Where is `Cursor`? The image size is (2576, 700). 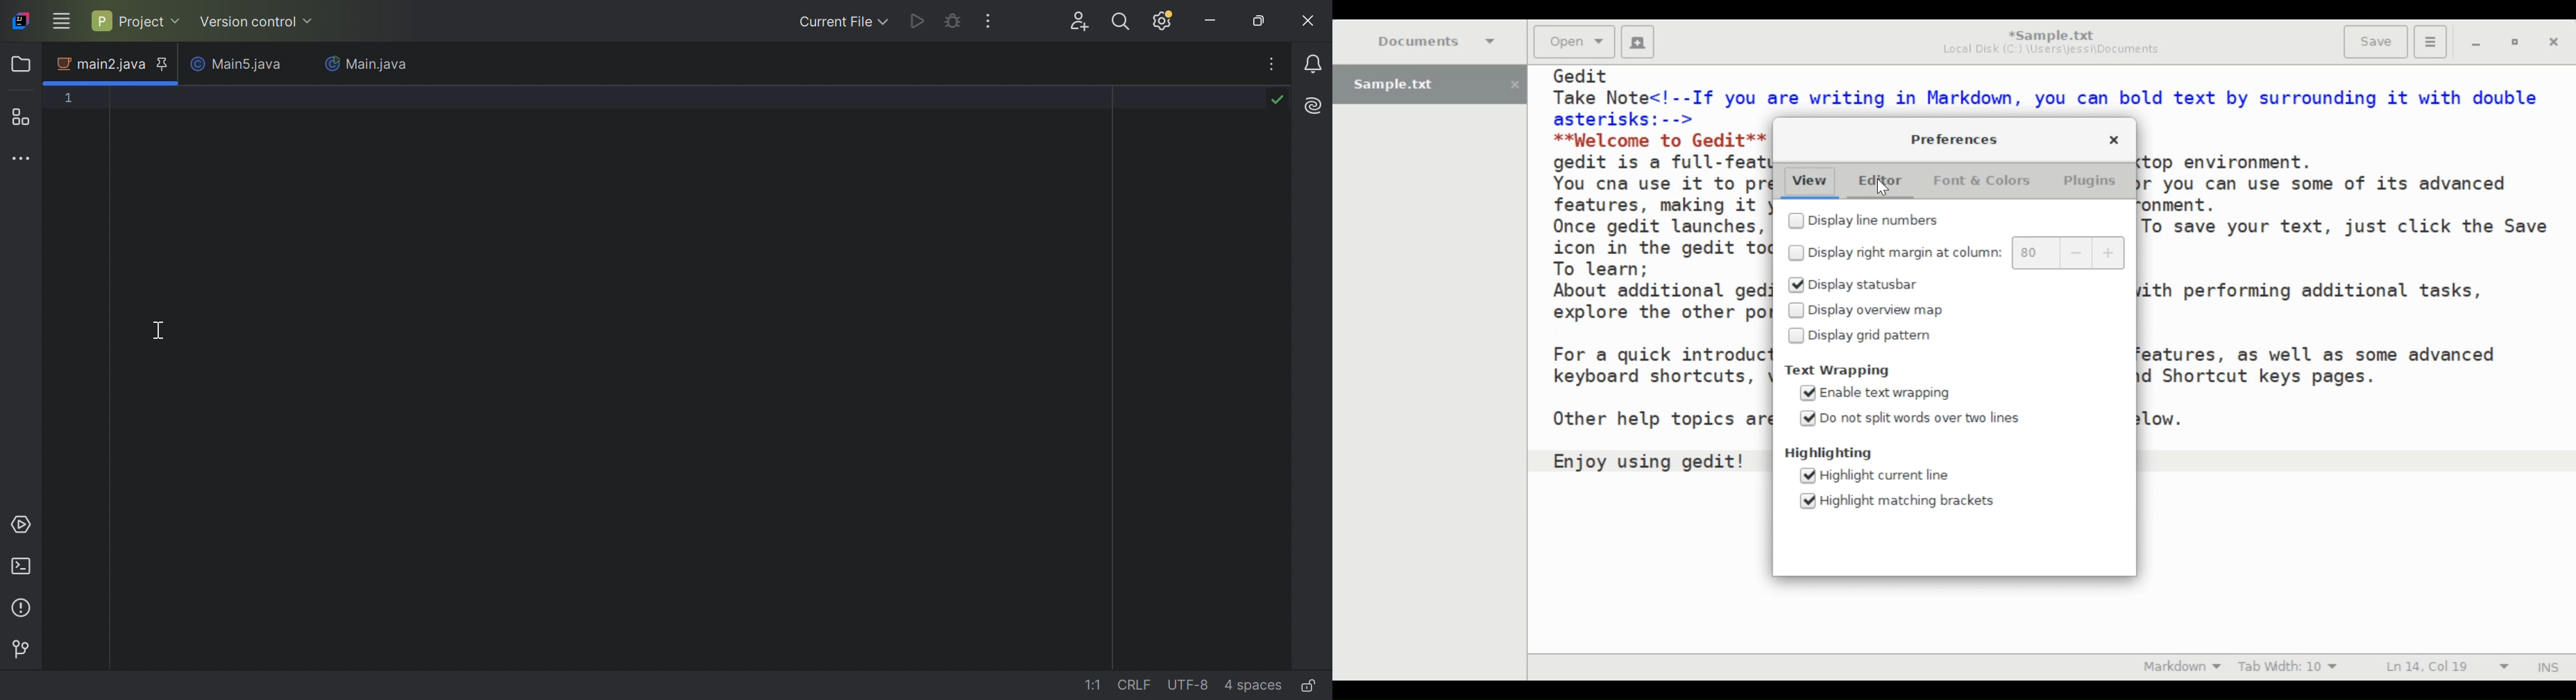 Cursor is located at coordinates (158, 330).